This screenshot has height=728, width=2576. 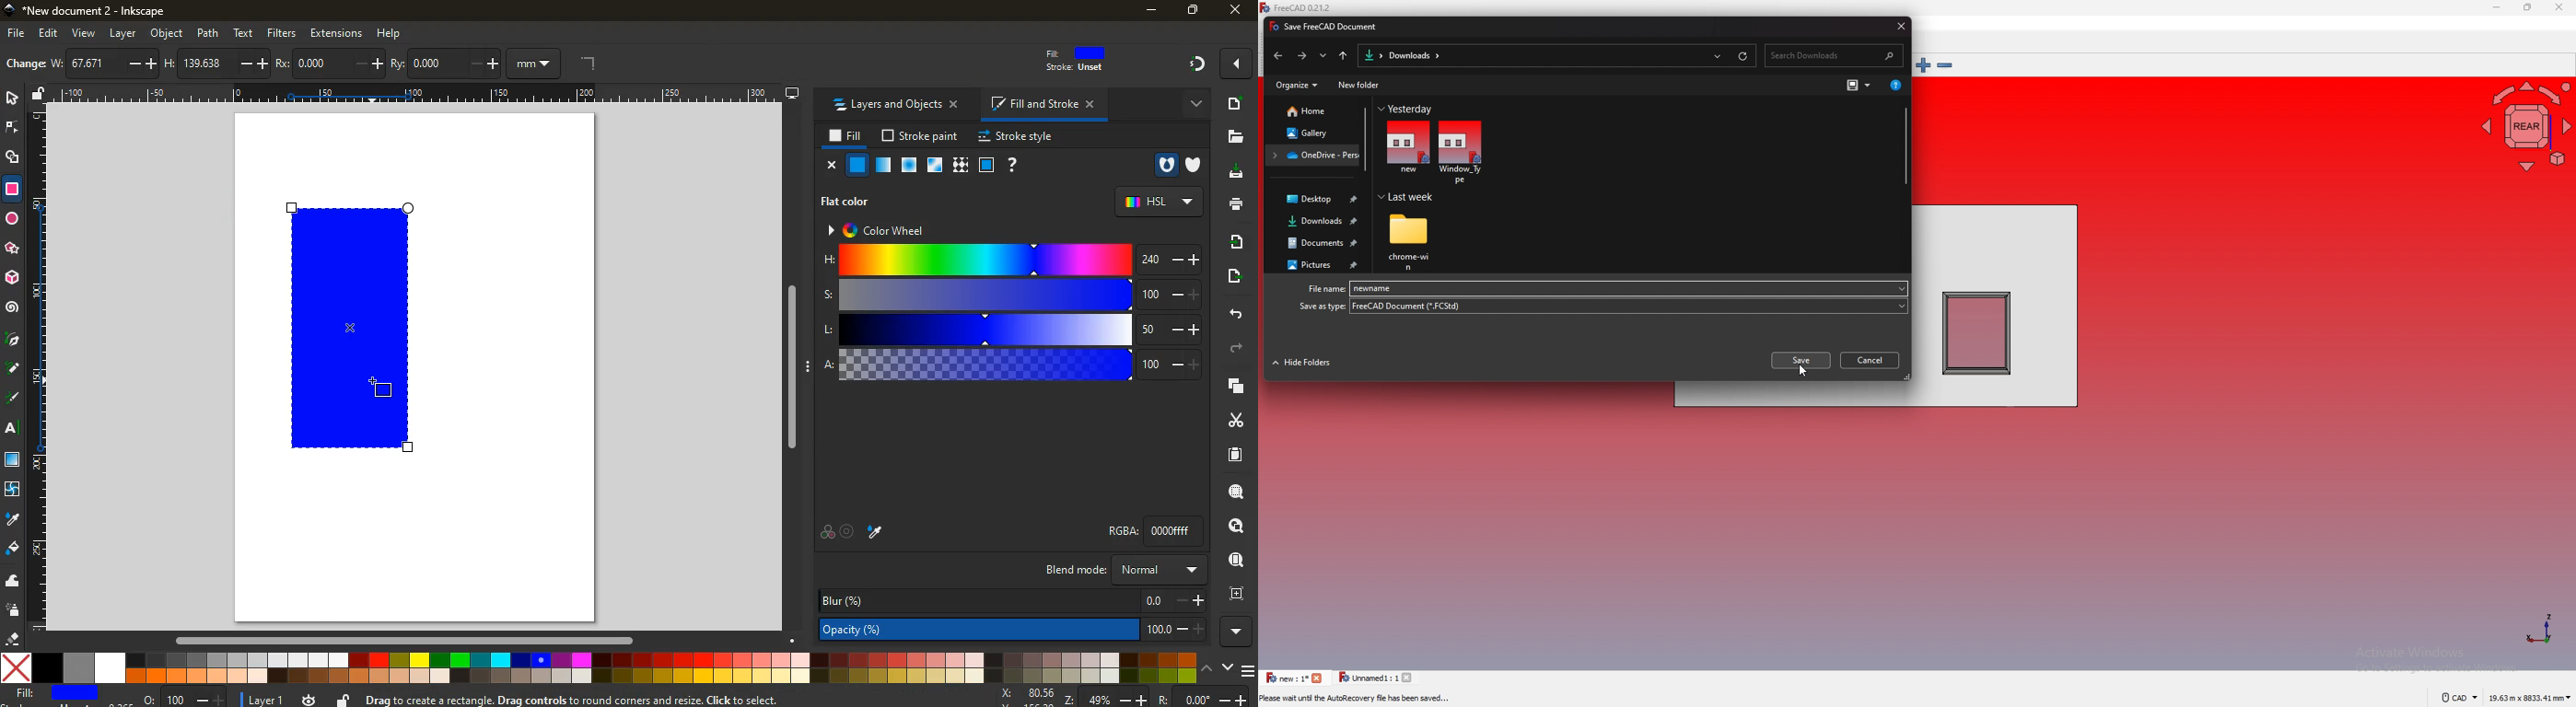 I want to click on time, so click(x=310, y=700).